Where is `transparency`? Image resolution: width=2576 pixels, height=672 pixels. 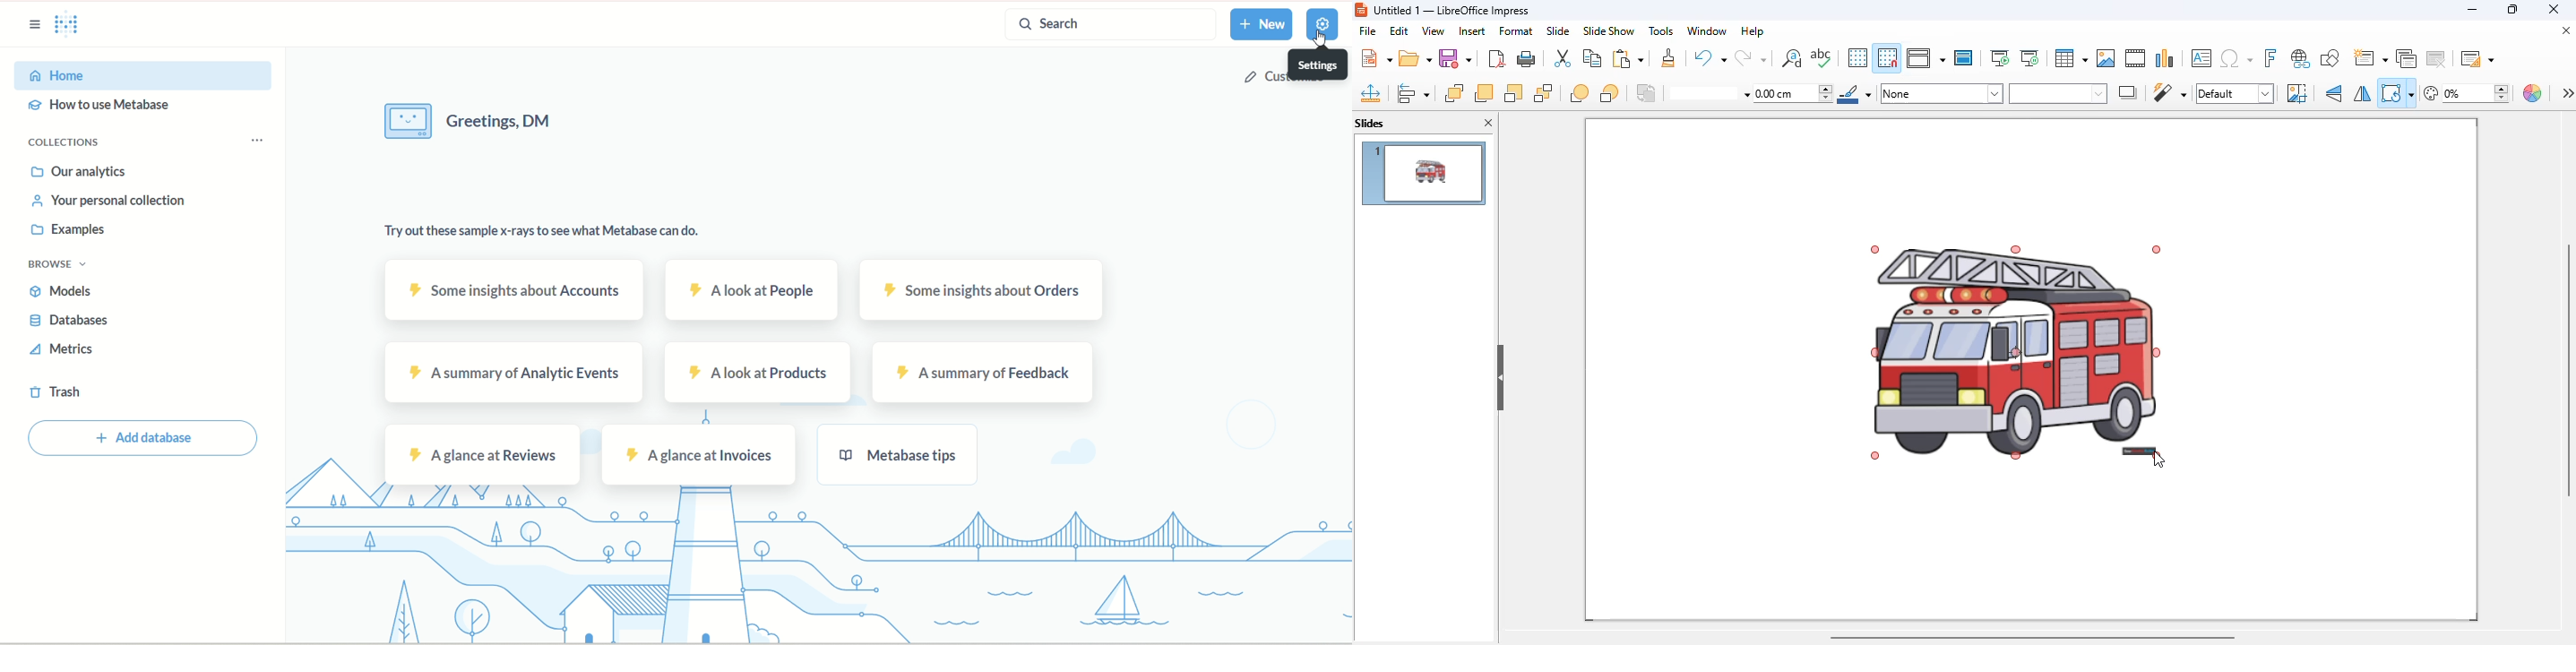
transparency is located at coordinates (2467, 93).